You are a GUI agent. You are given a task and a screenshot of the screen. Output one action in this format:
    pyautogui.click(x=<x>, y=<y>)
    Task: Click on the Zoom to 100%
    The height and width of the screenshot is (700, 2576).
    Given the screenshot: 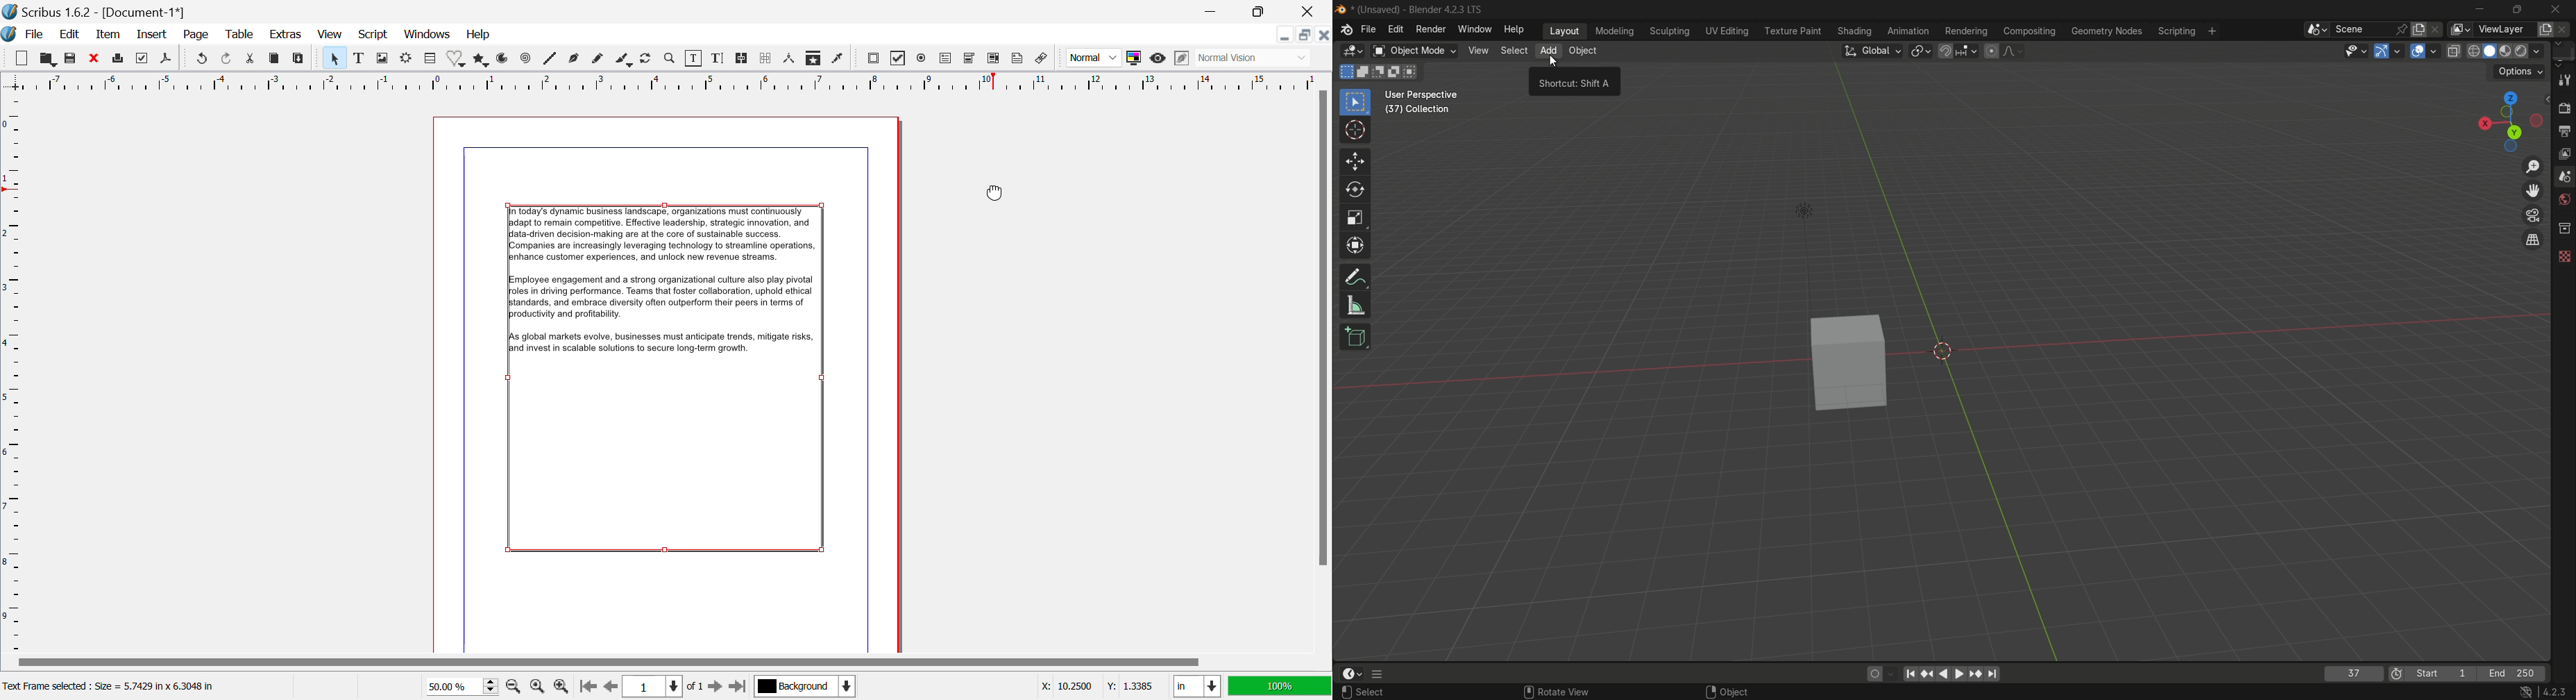 What is the action you would take?
    pyautogui.click(x=538, y=686)
    